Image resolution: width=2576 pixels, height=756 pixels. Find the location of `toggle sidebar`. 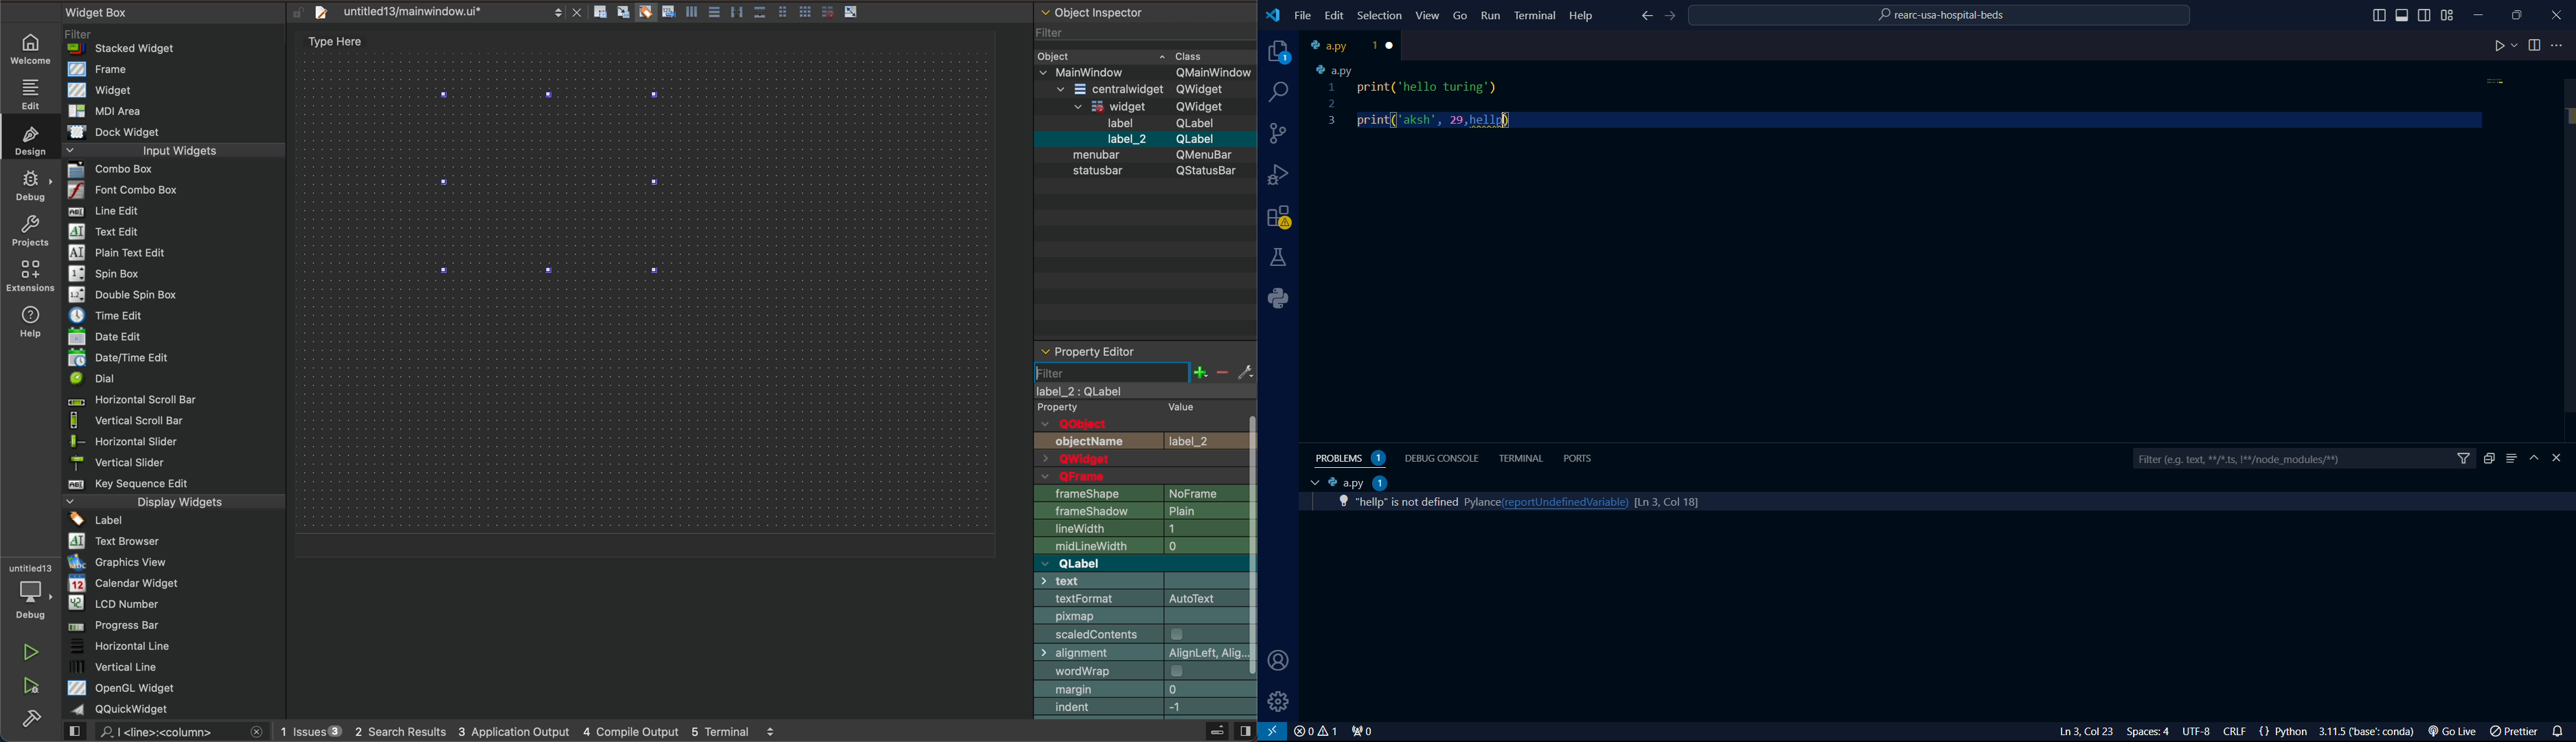

toggle sidebar is located at coordinates (2426, 14).